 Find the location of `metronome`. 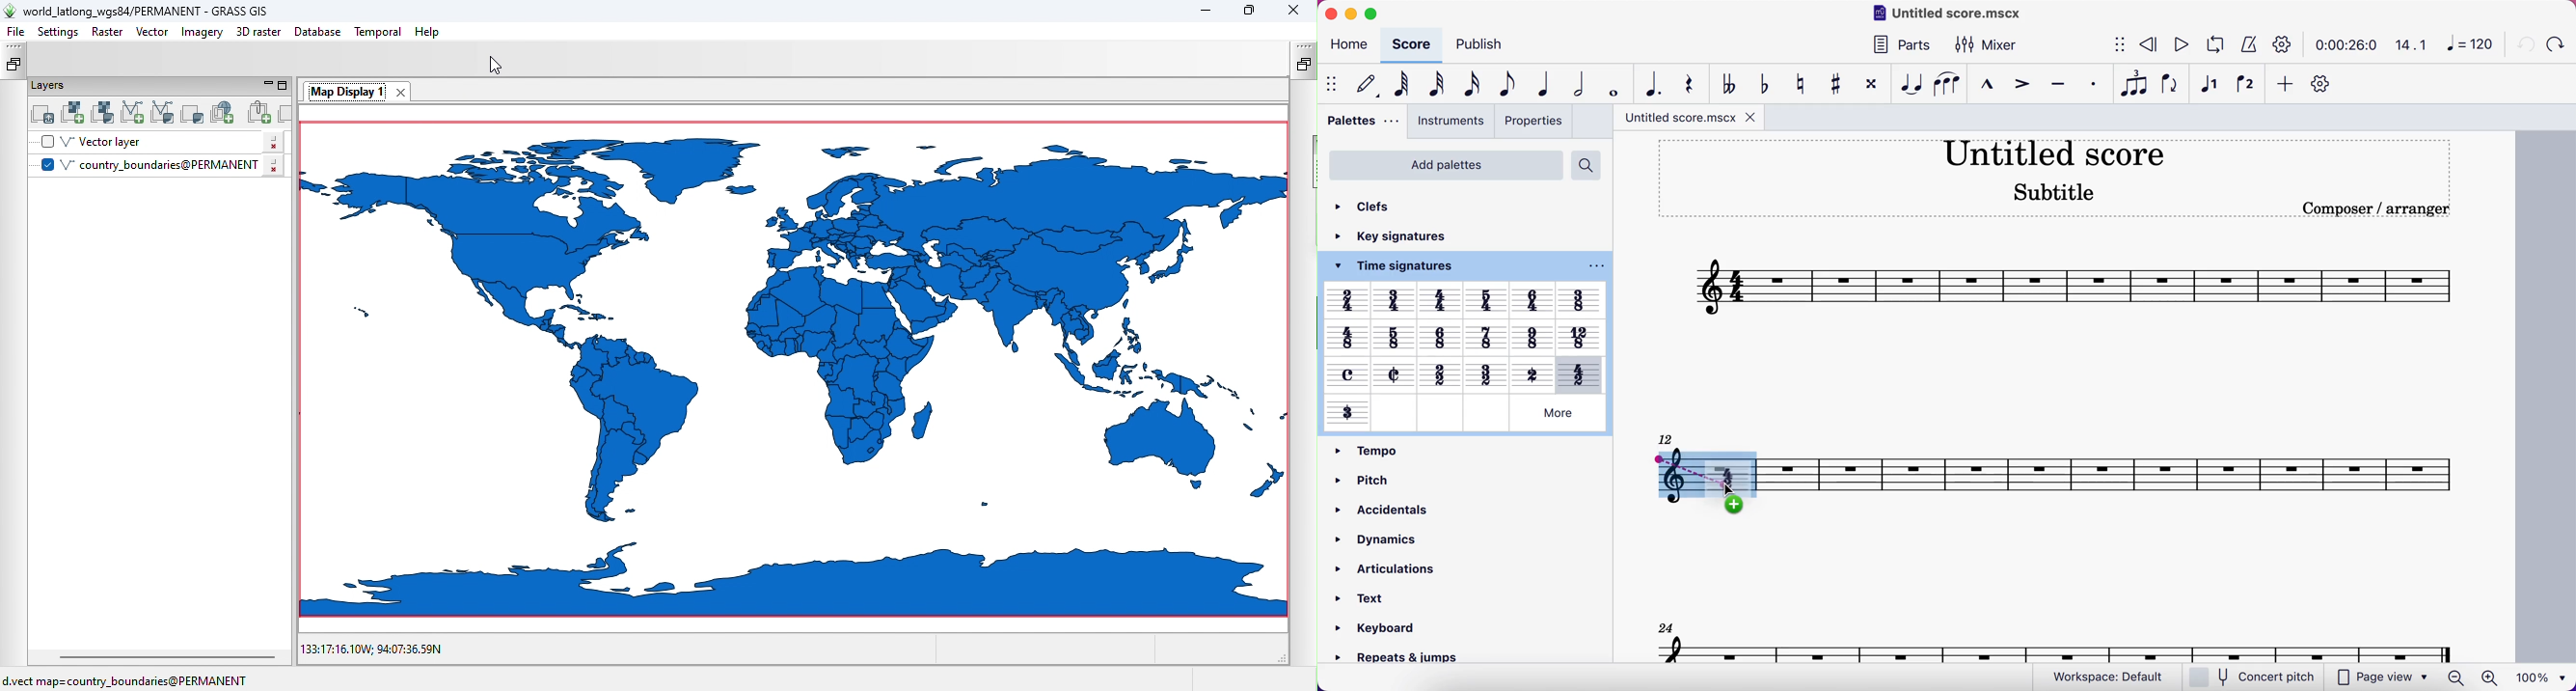

metronome is located at coordinates (2246, 45).